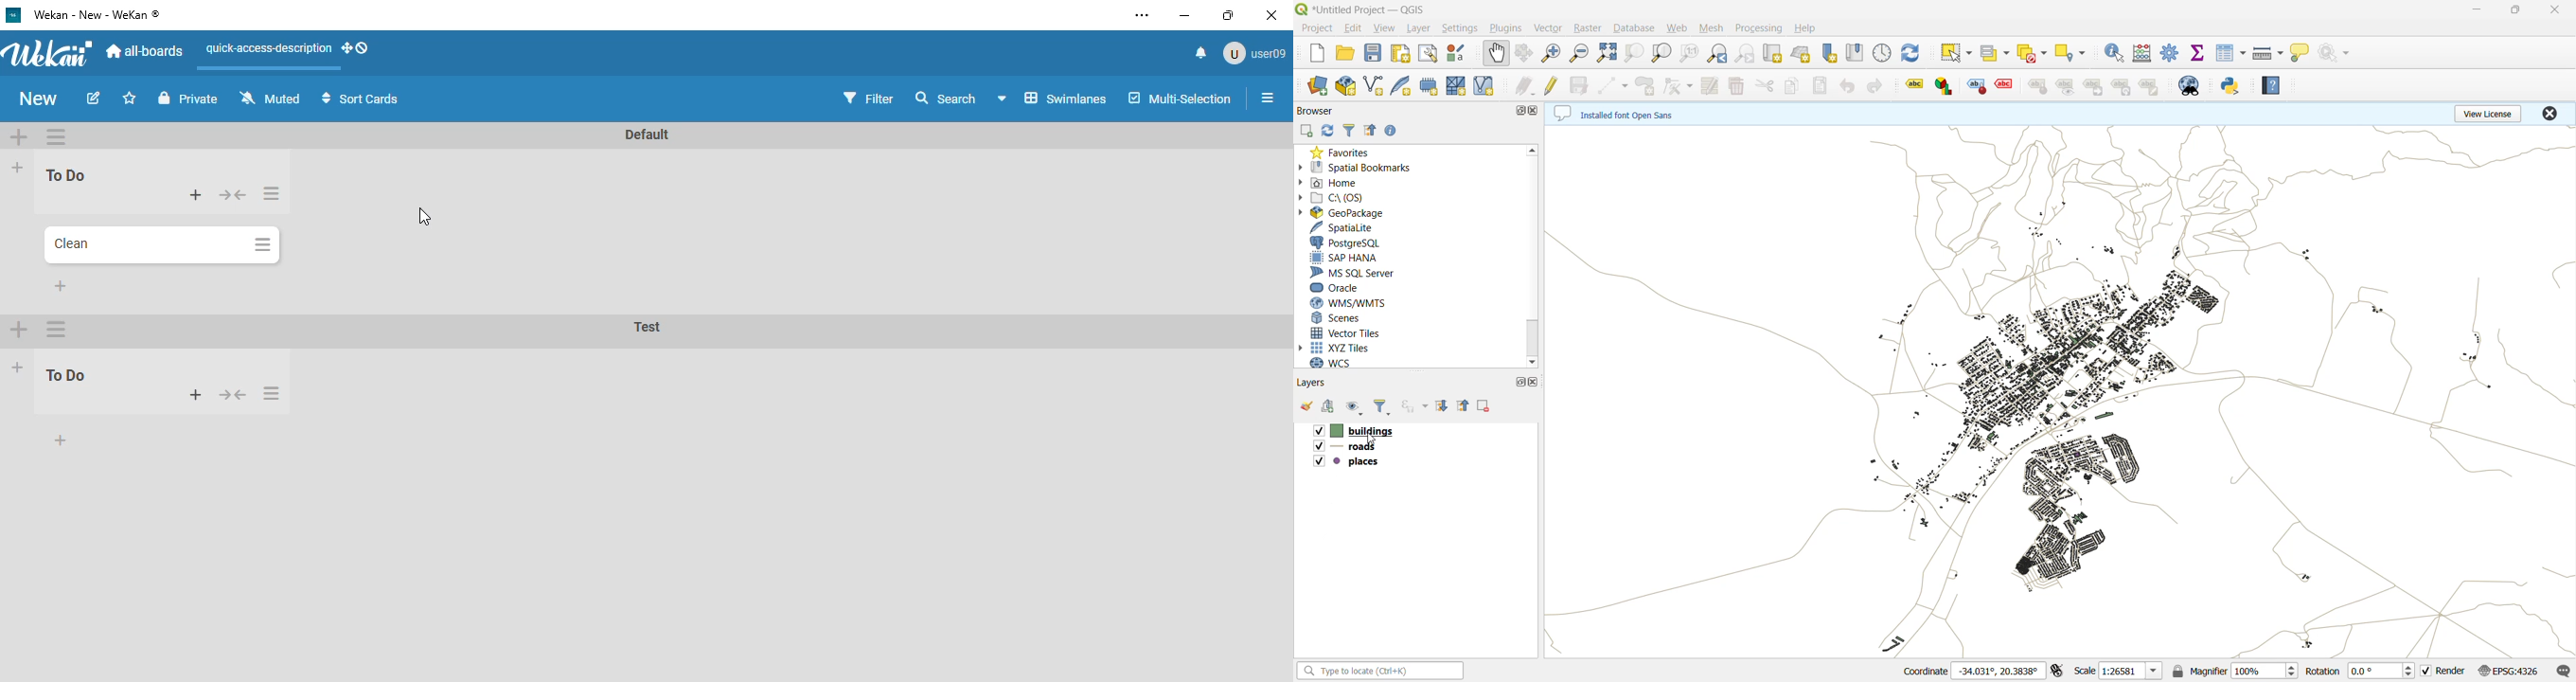 The image size is (2576, 700). Describe the element at coordinates (1416, 406) in the screenshot. I see `filter by expression` at that location.